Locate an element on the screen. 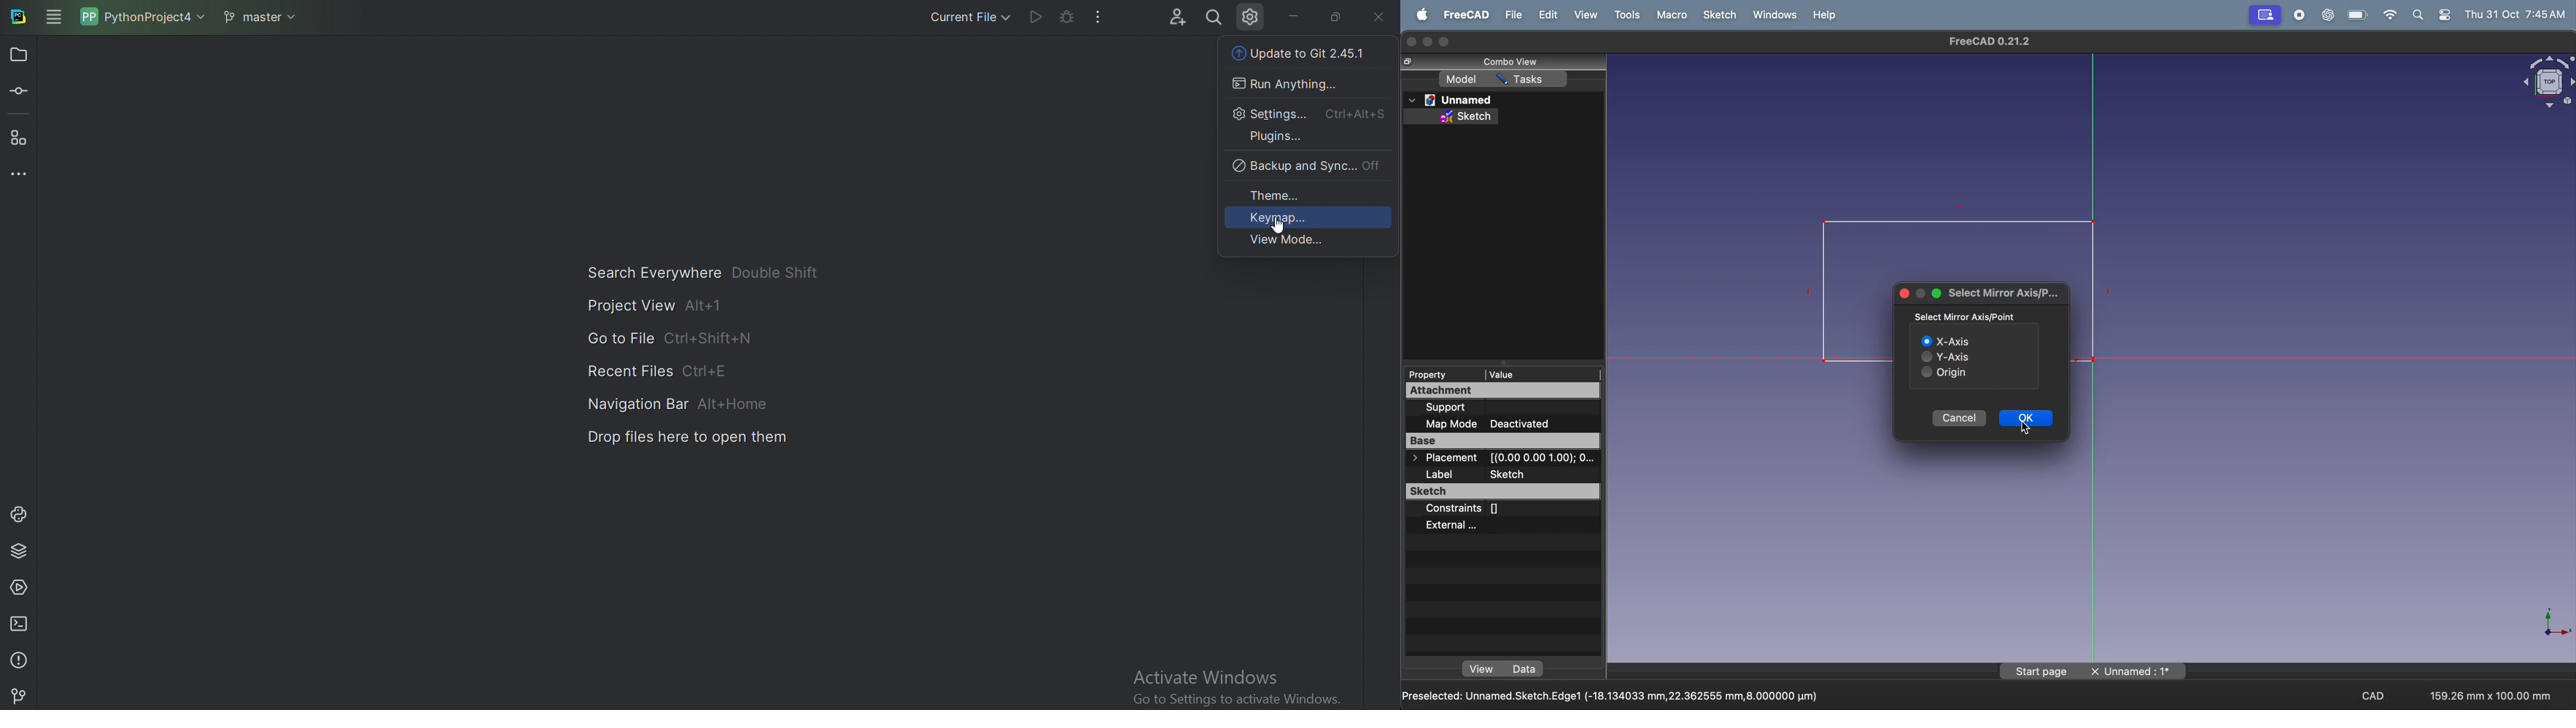  Debug is located at coordinates (1067, 16).